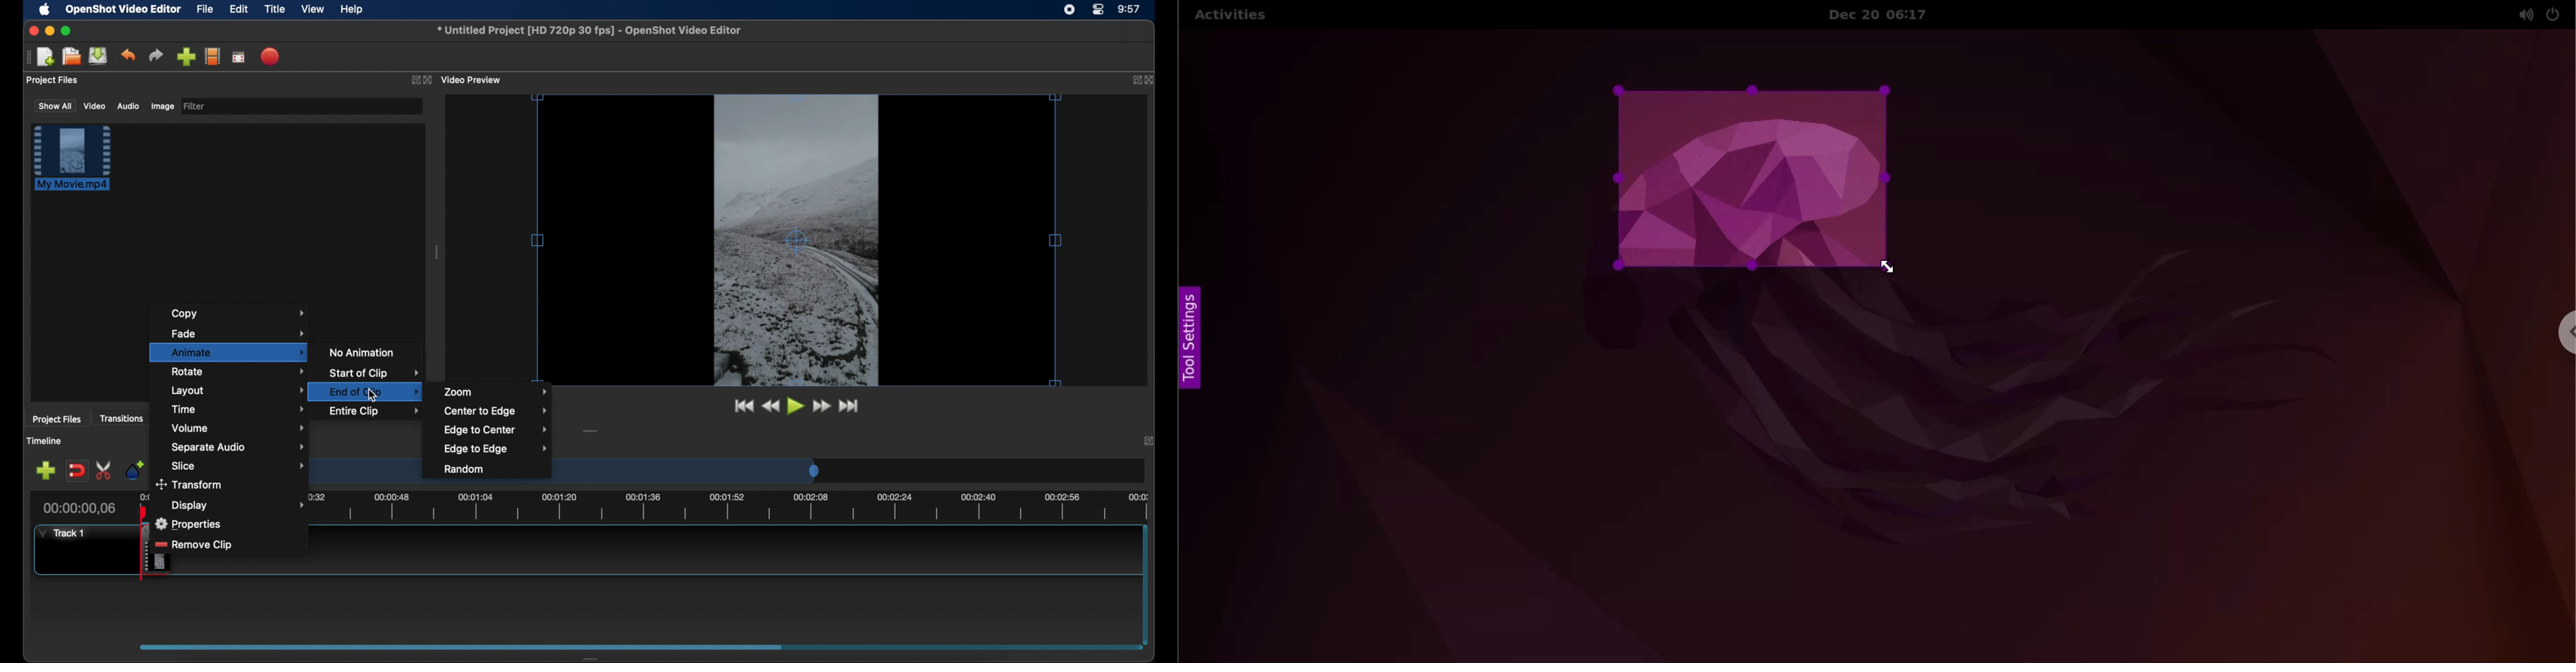 This screenshot has width=2576, height=672. What do you see at coordinates (32, 31) in the screenshot?
I see `close` at bounding box center [32, 31].